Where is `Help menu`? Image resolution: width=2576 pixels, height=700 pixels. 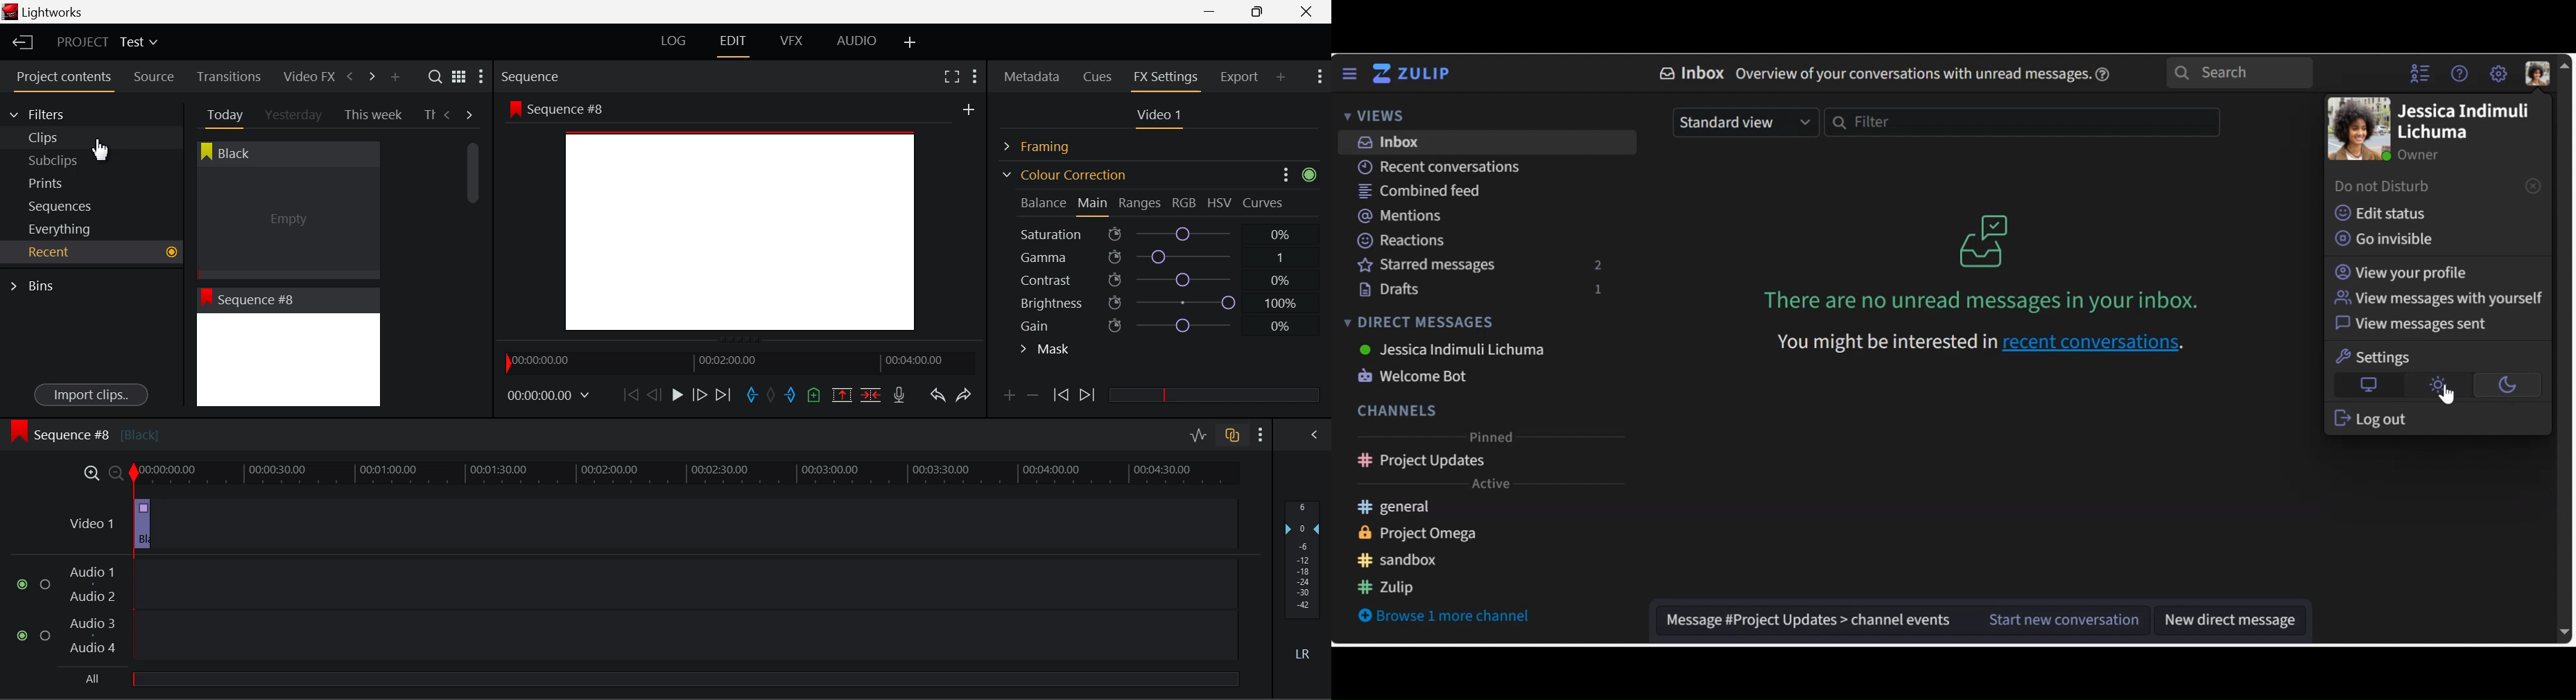
Help menu is located at coordinates (2462, 75).